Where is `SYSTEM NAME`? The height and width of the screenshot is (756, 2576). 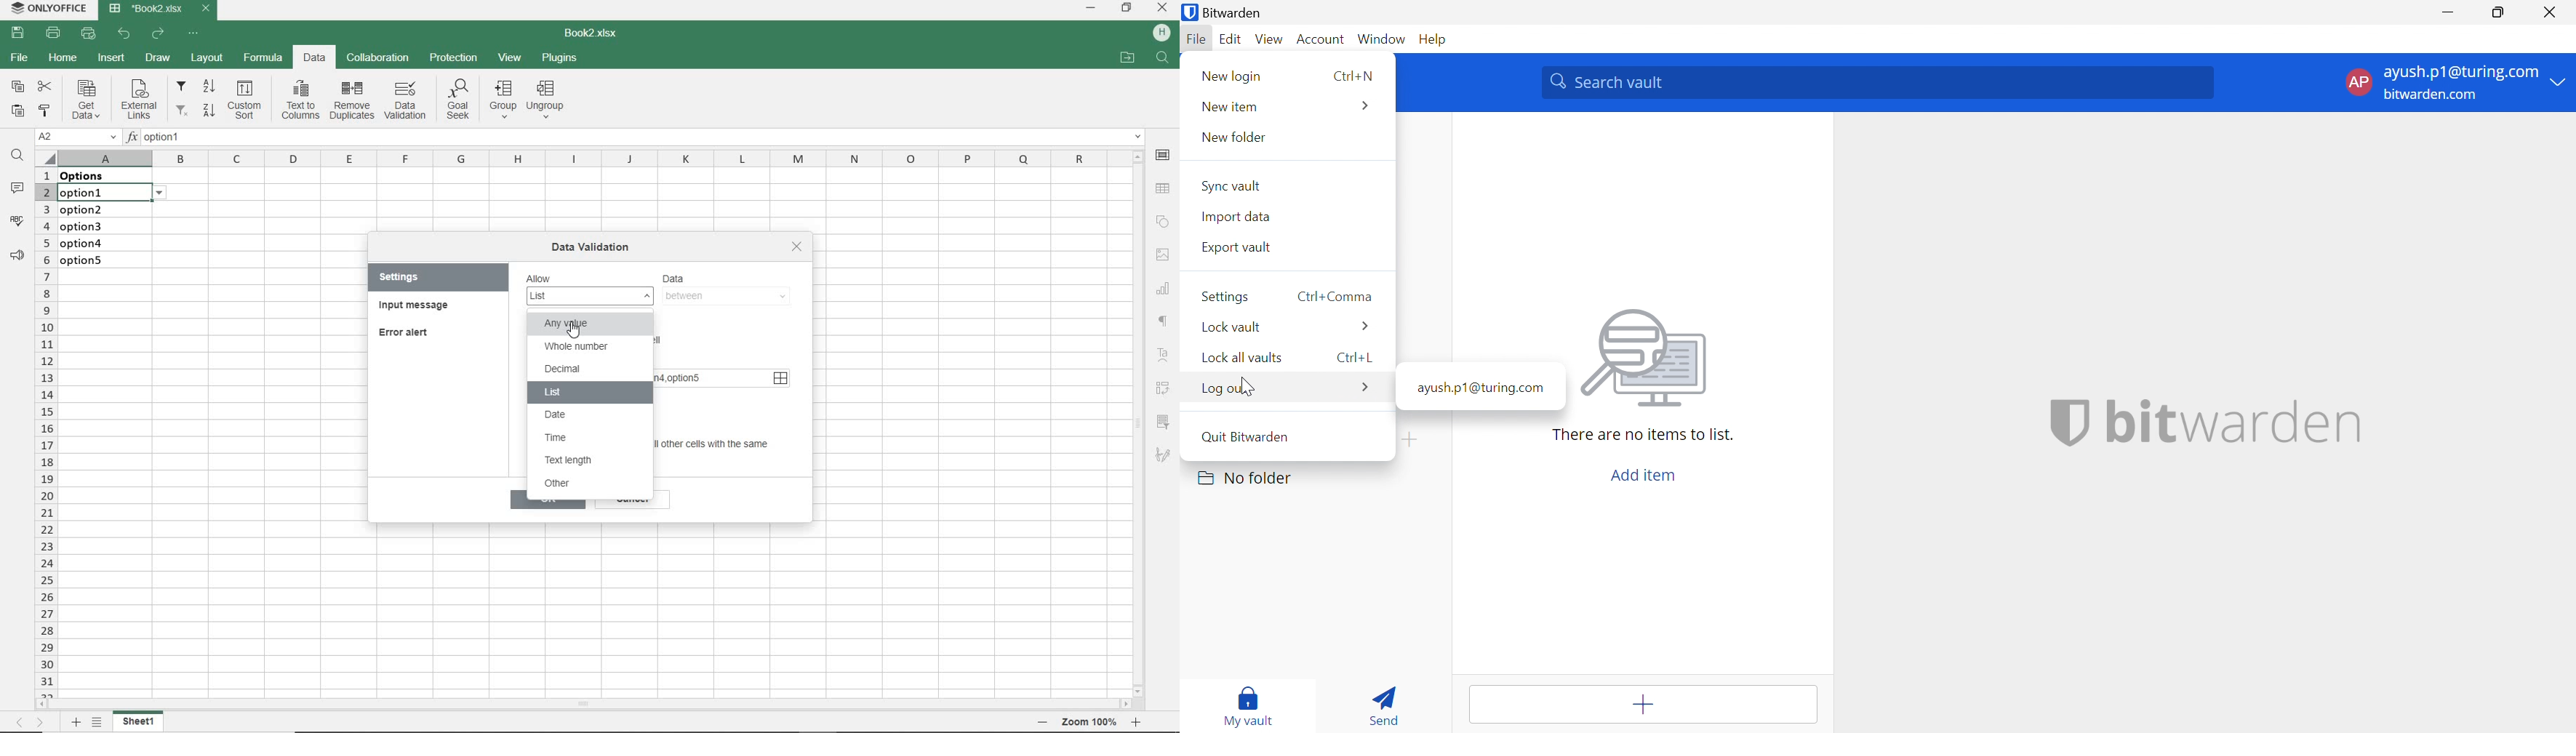 SYSTEM NAME is located at coordinates (51, 8).